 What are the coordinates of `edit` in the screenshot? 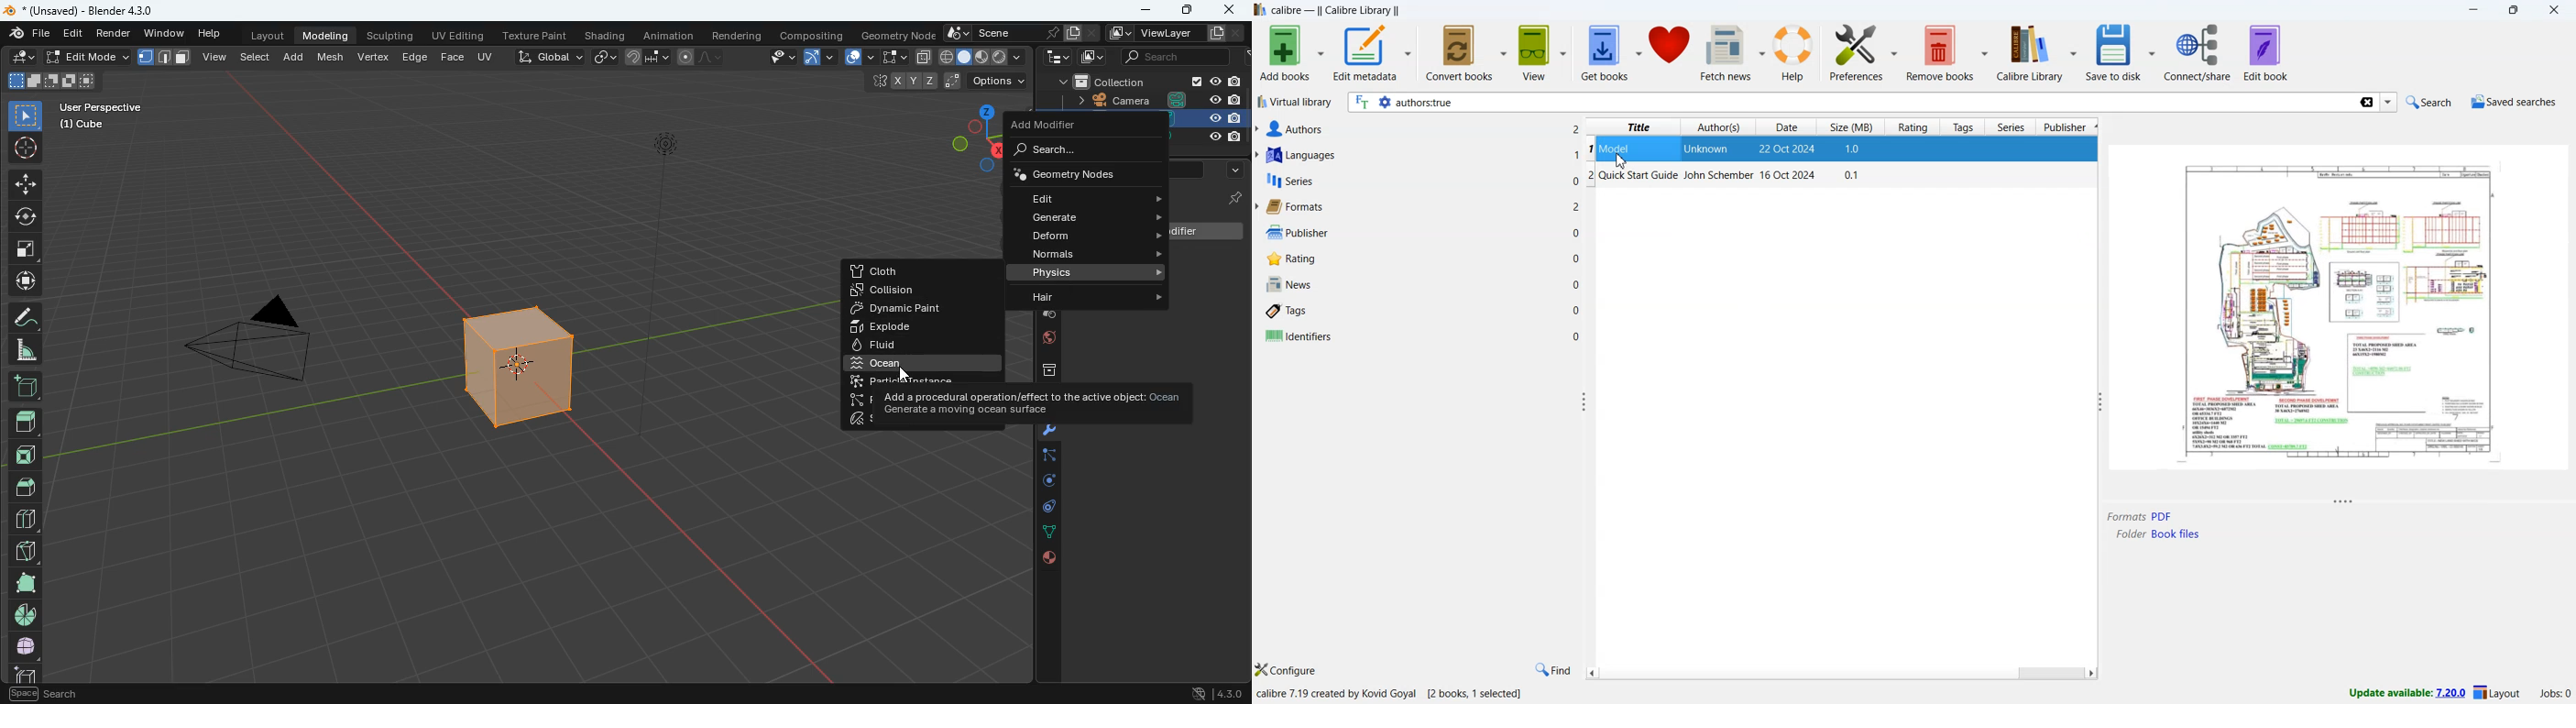 It's located at (75, 34).